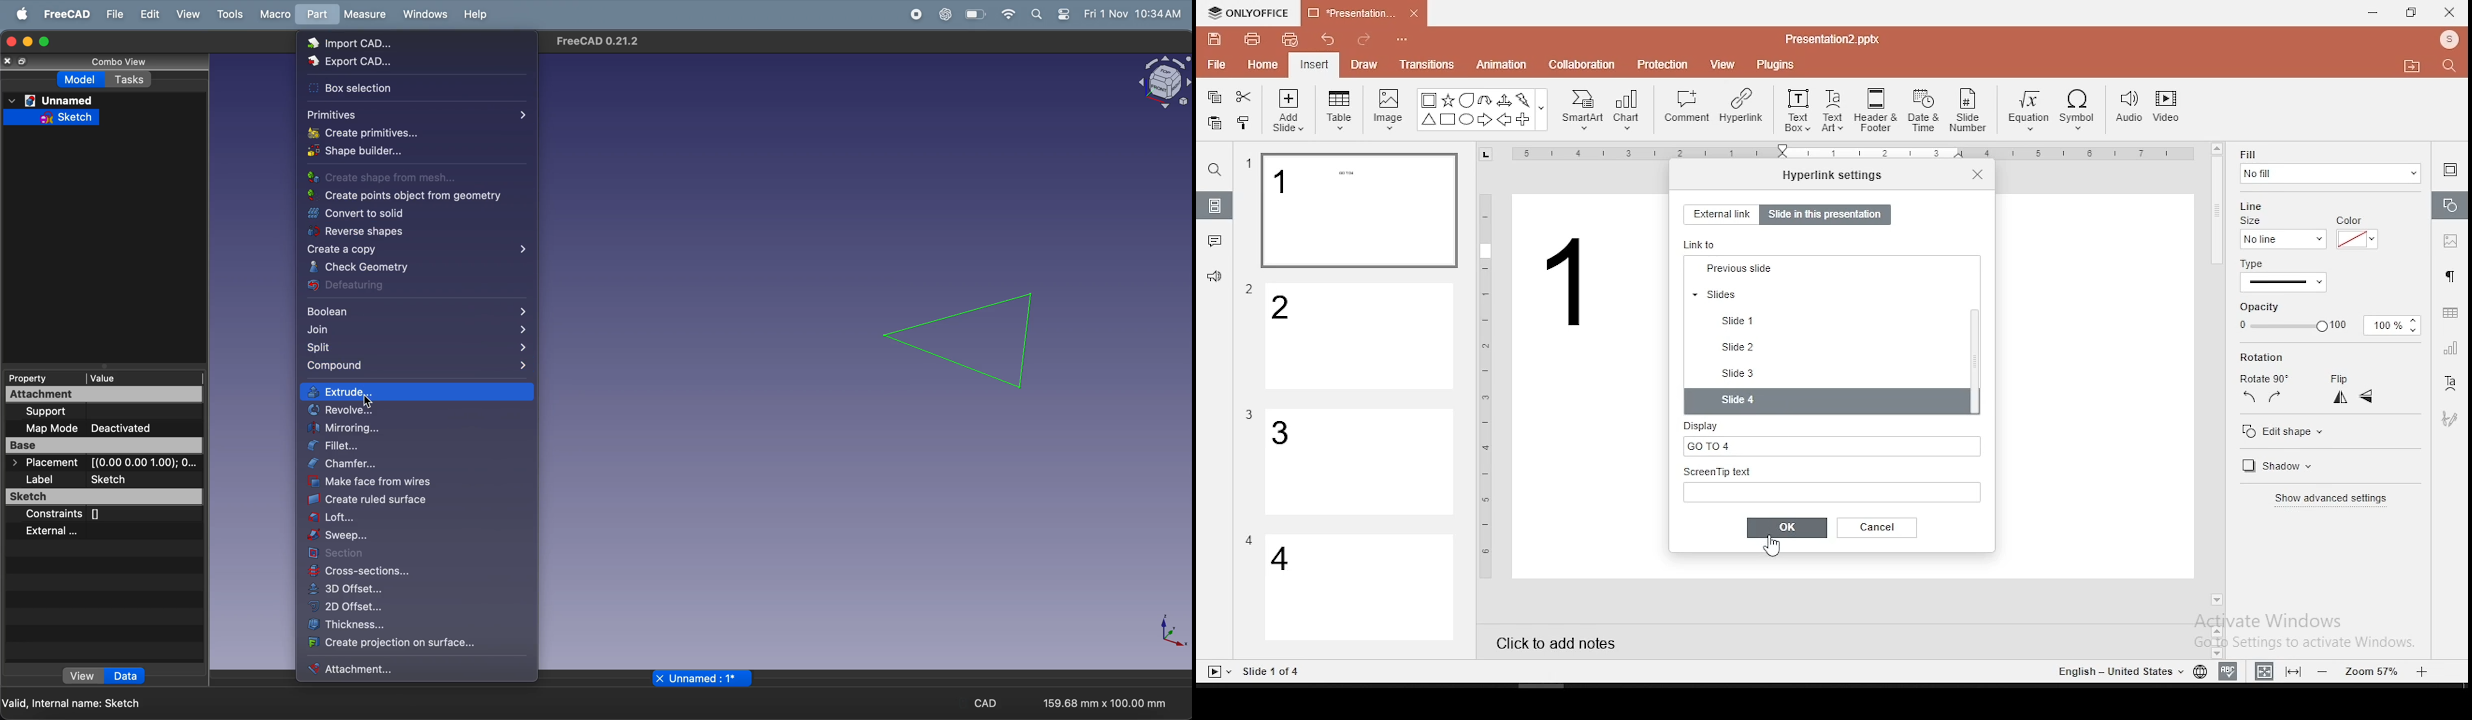 The height and width of the screenshot is (728, 2492). What do you see at coordinates (1365, 64) in the screenshot?
I see `draw` at bounding box center [1365, 64].